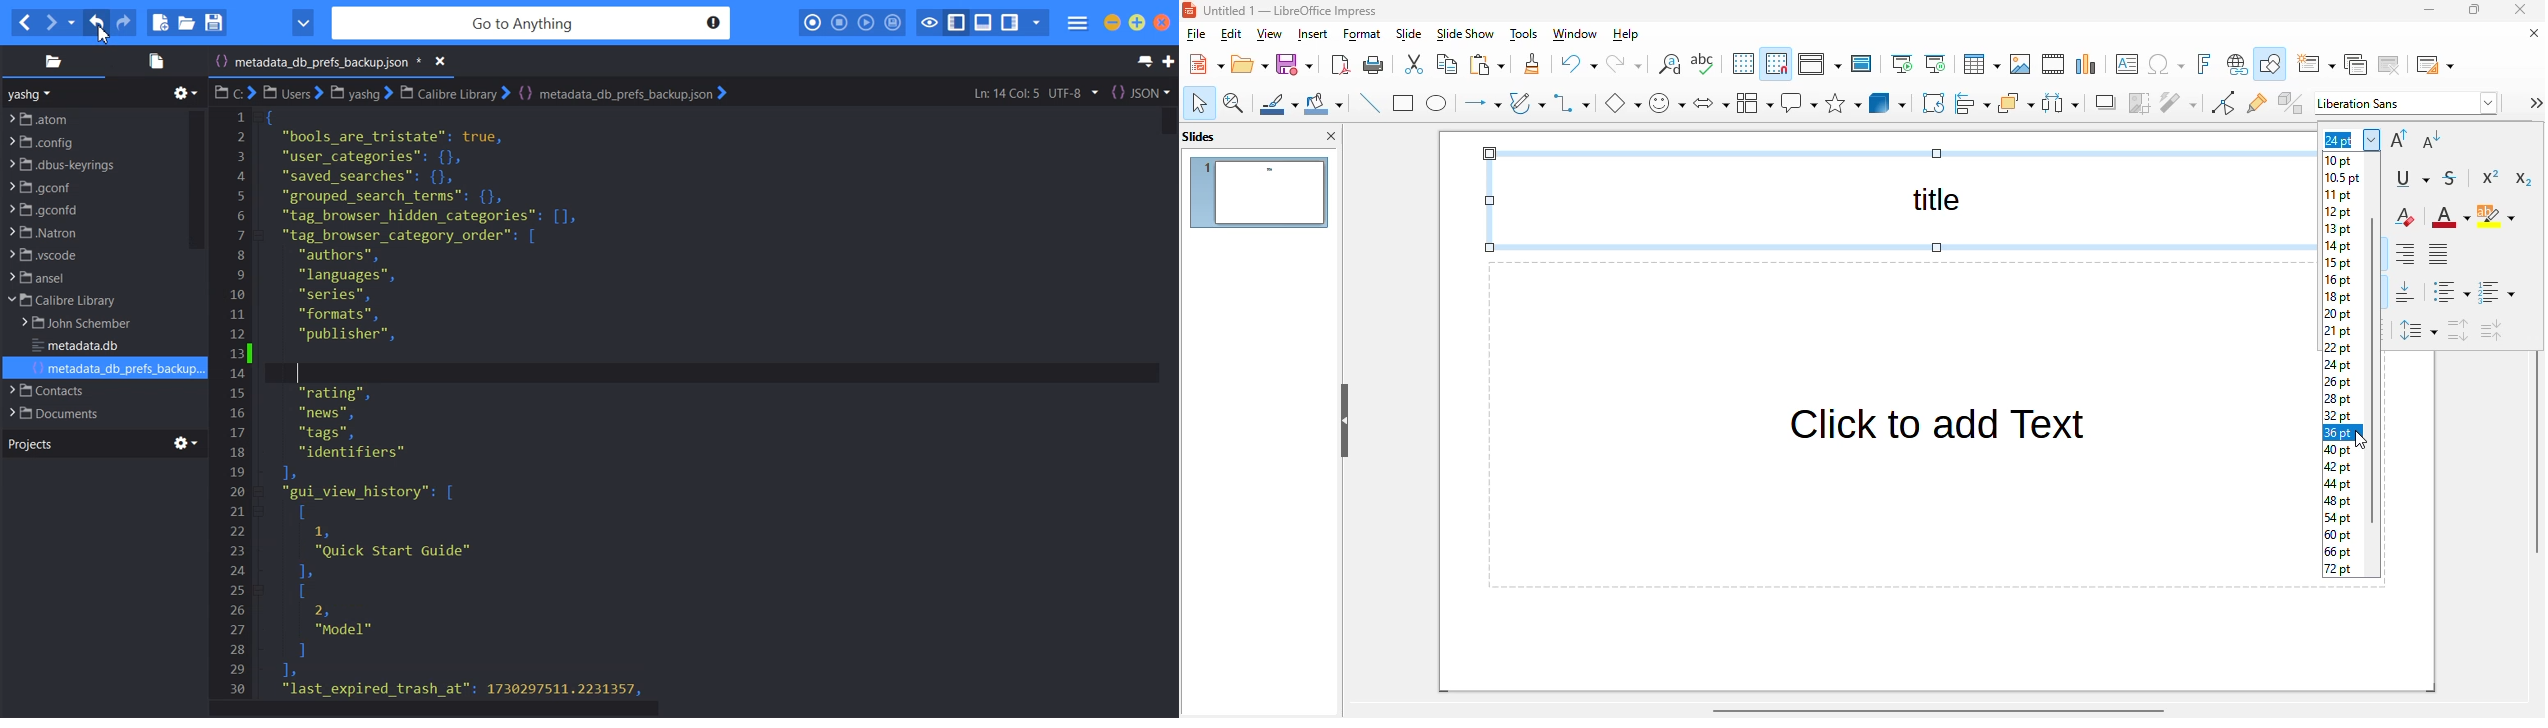 Image resolution: width=2548 pixels, height=728 pixels. What do you see at coordinates (2338, 264) in the screenshot?
I see `15 pt` at bounding box center [2338, 264].